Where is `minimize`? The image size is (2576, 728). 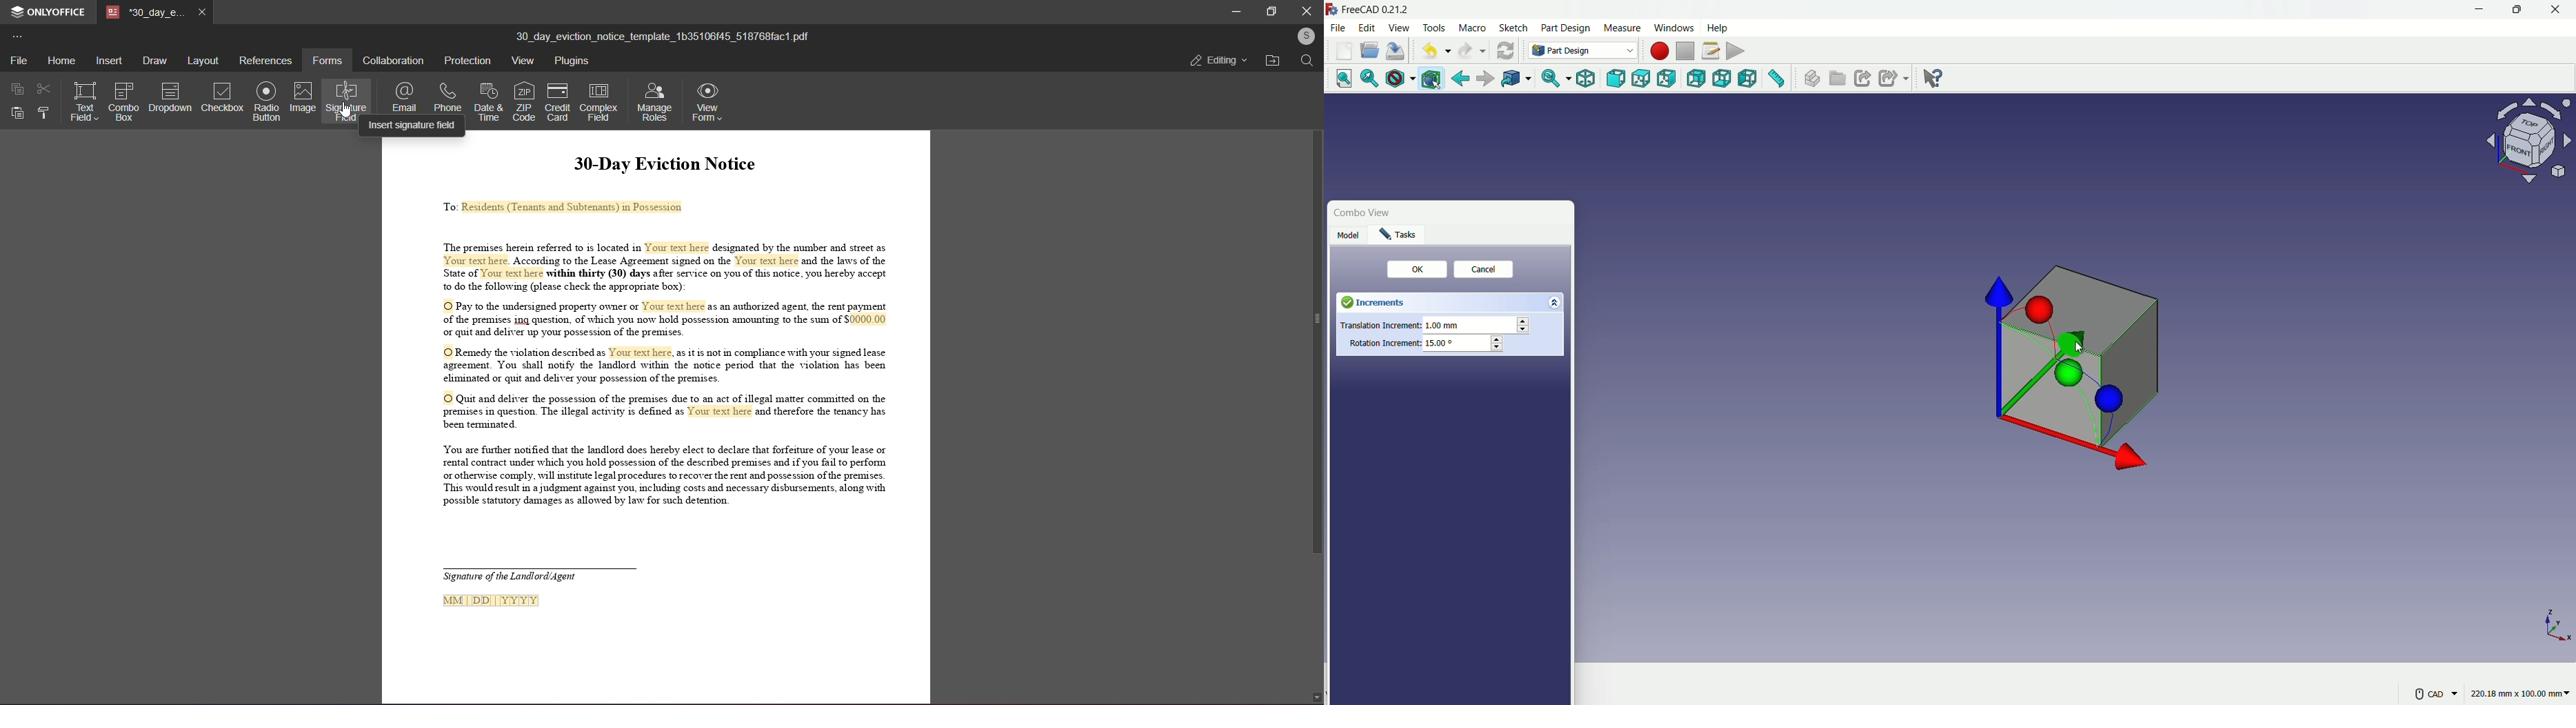
minimize is located at coordinates (1229, 10).